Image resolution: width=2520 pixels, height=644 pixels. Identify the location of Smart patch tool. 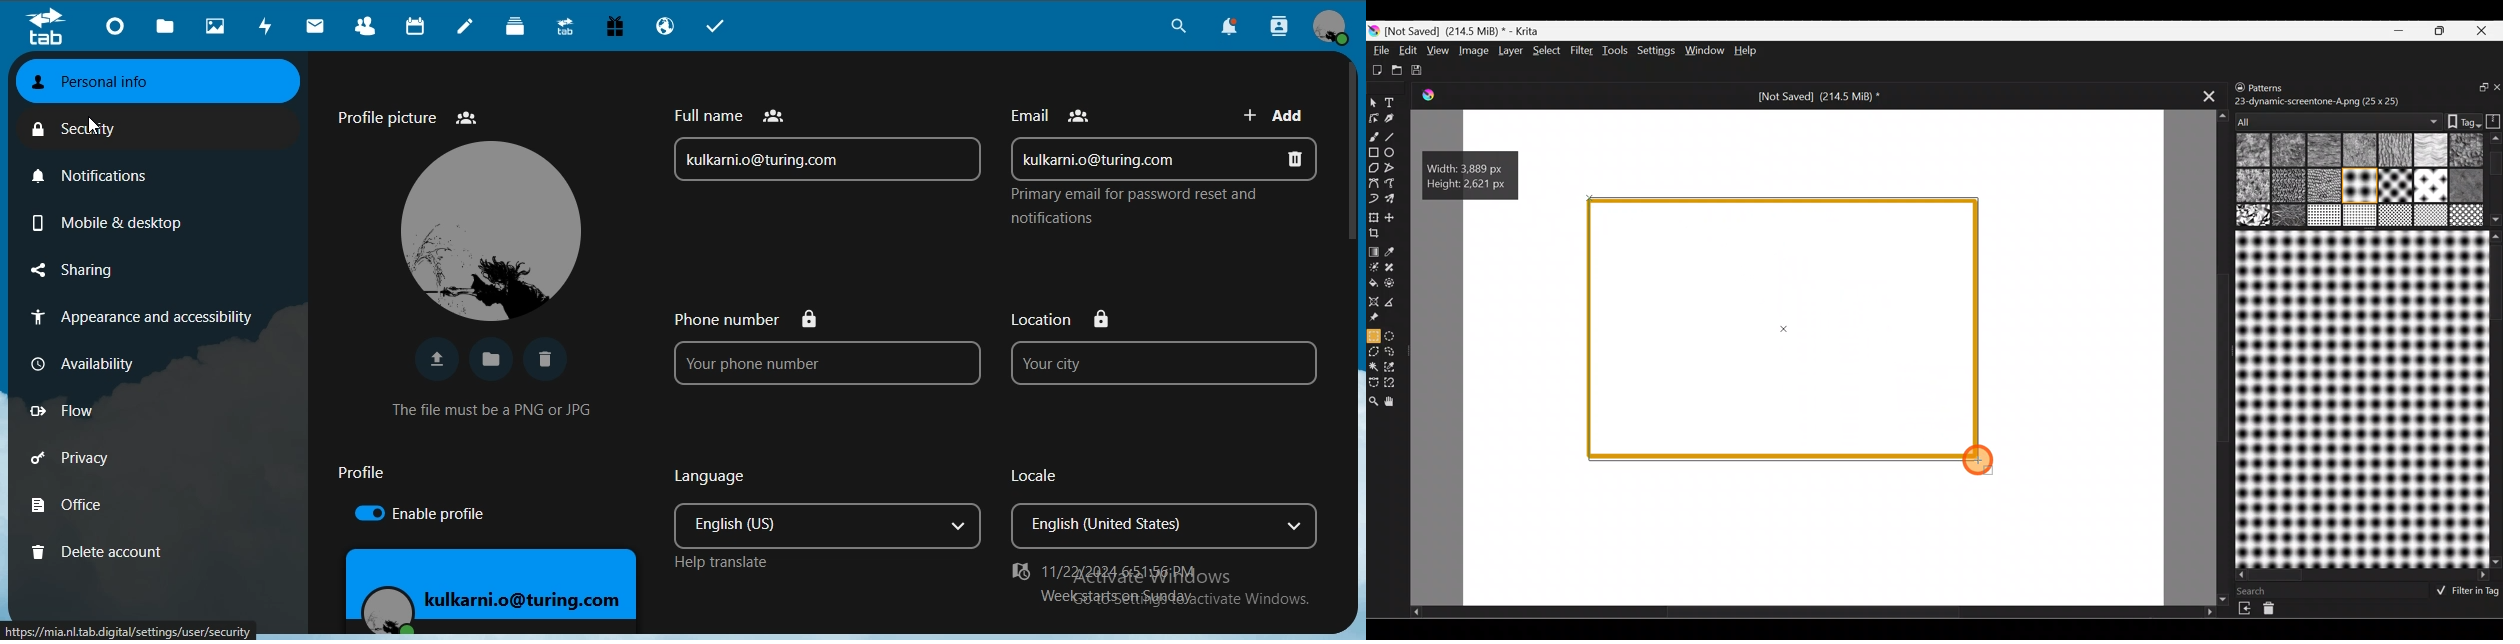
(1397, 269).